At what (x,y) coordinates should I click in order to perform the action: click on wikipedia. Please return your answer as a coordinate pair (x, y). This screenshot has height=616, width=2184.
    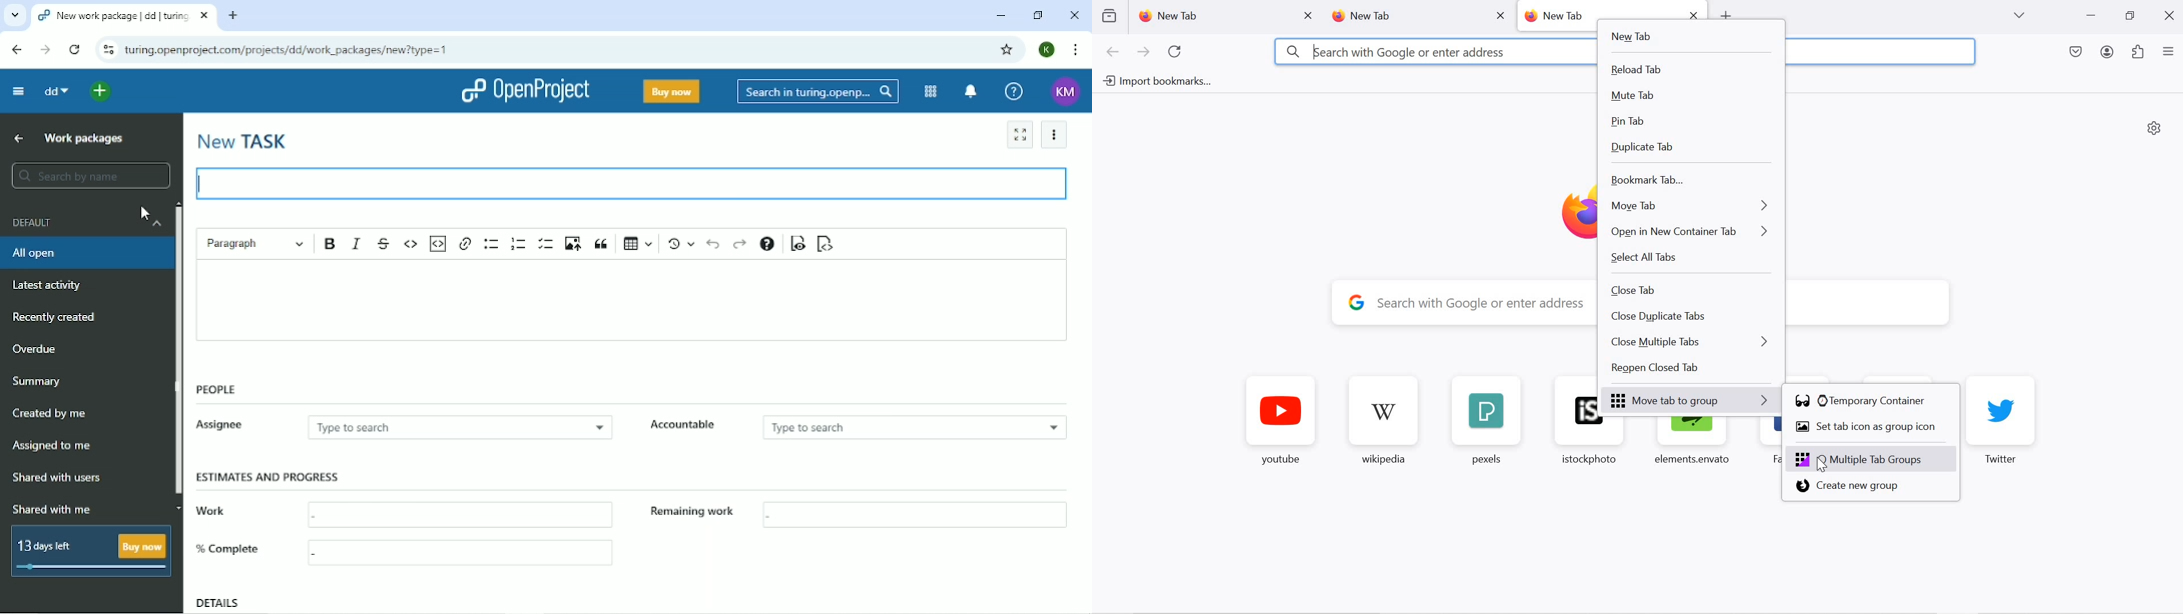
    Looking at the image, I should click on (1381, 422).